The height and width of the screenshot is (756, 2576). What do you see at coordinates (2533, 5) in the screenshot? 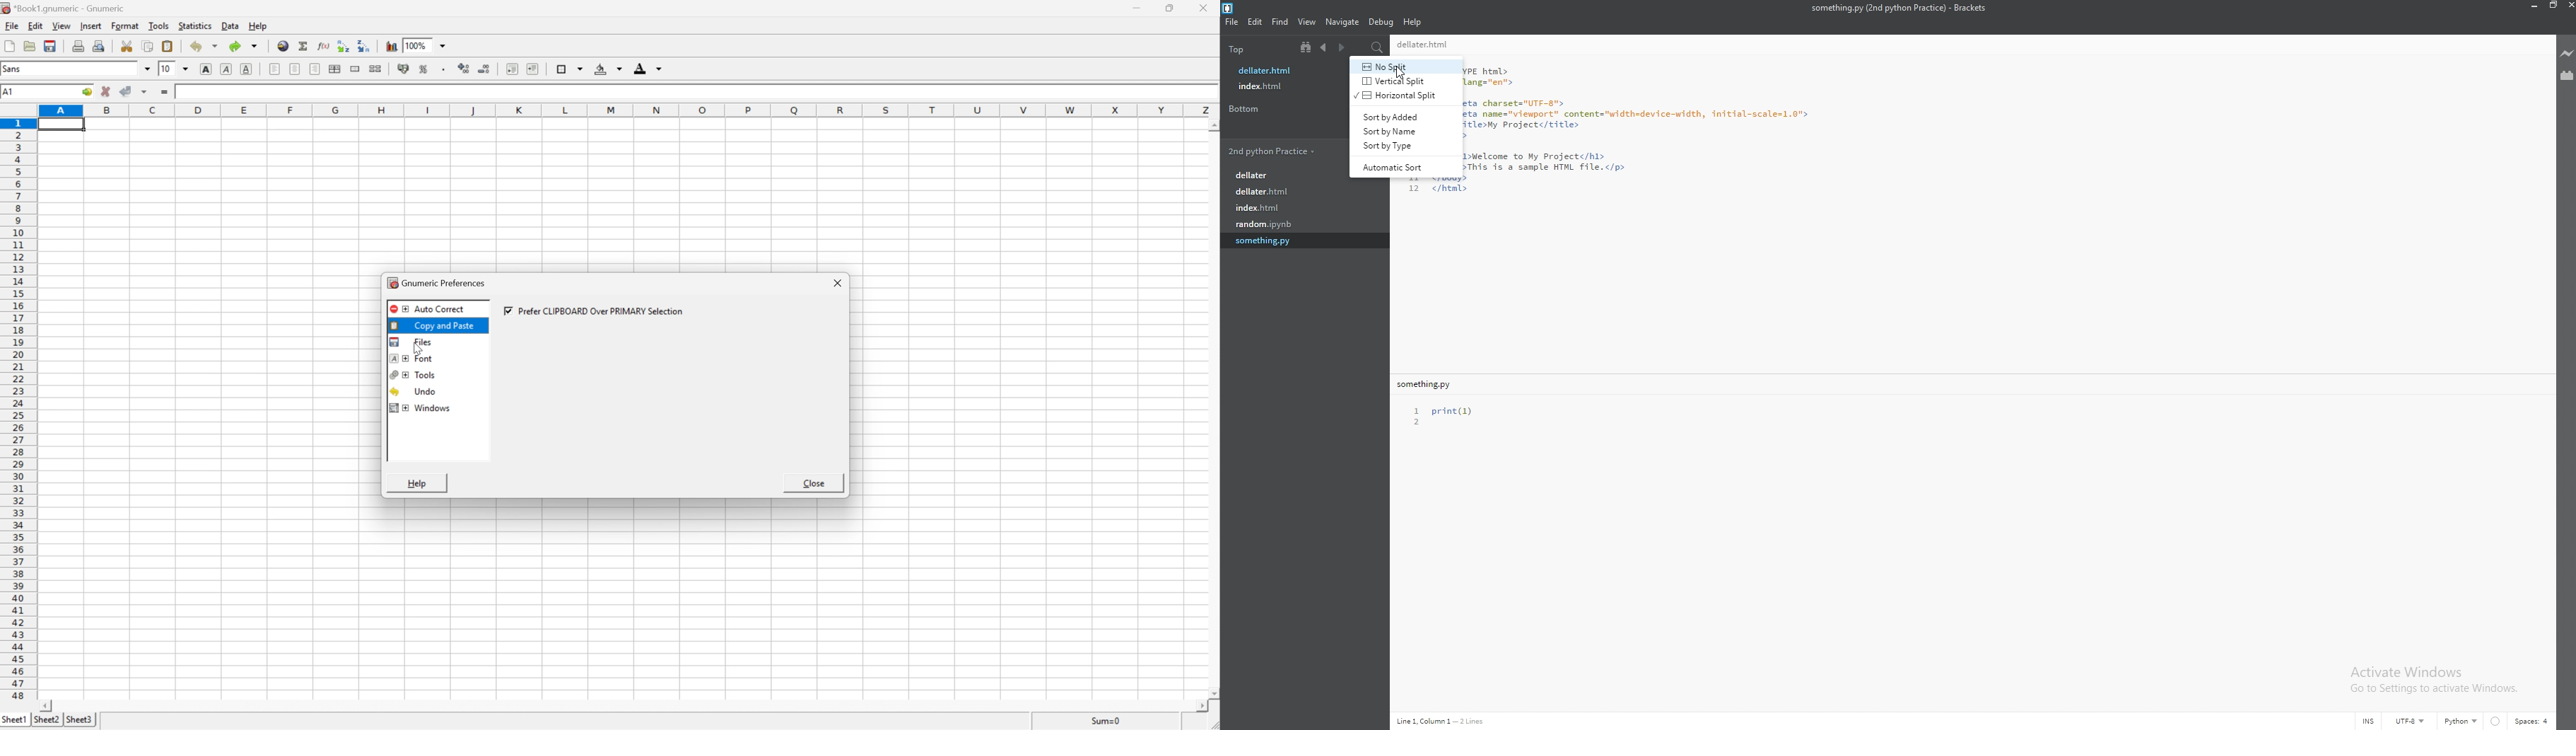
I see `minimize` at bounding box center [2533, 5].